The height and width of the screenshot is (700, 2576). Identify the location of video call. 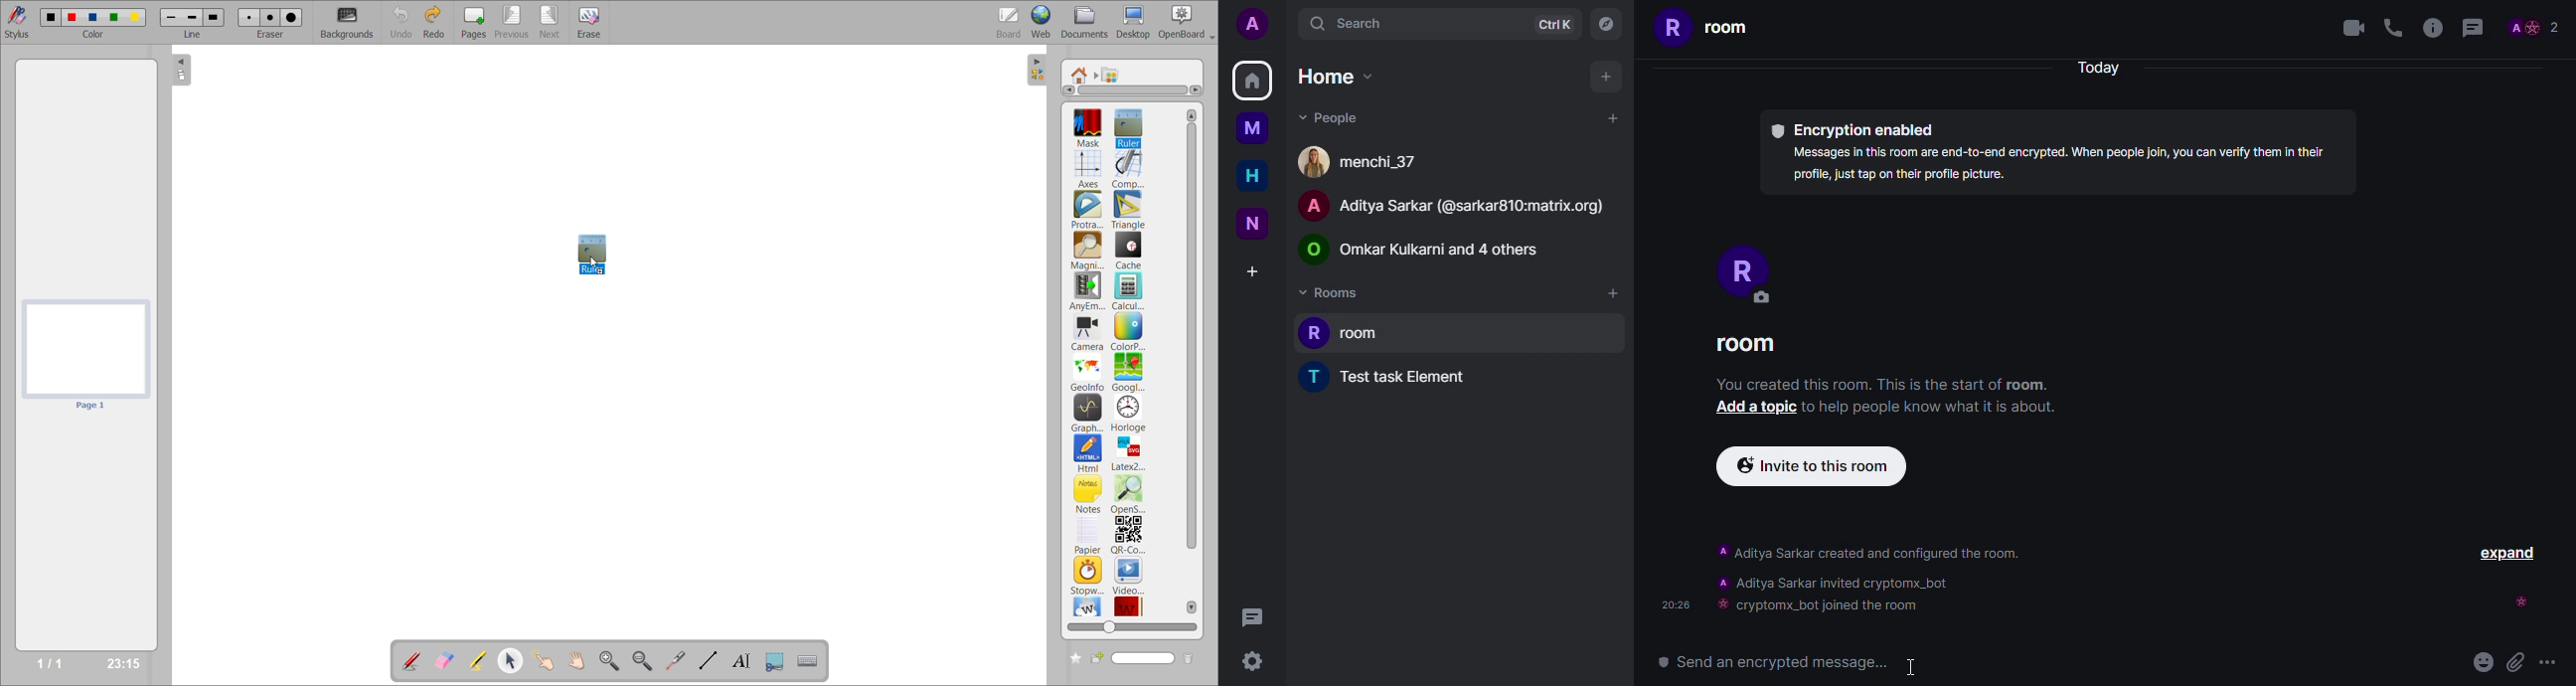
(2348, 31).